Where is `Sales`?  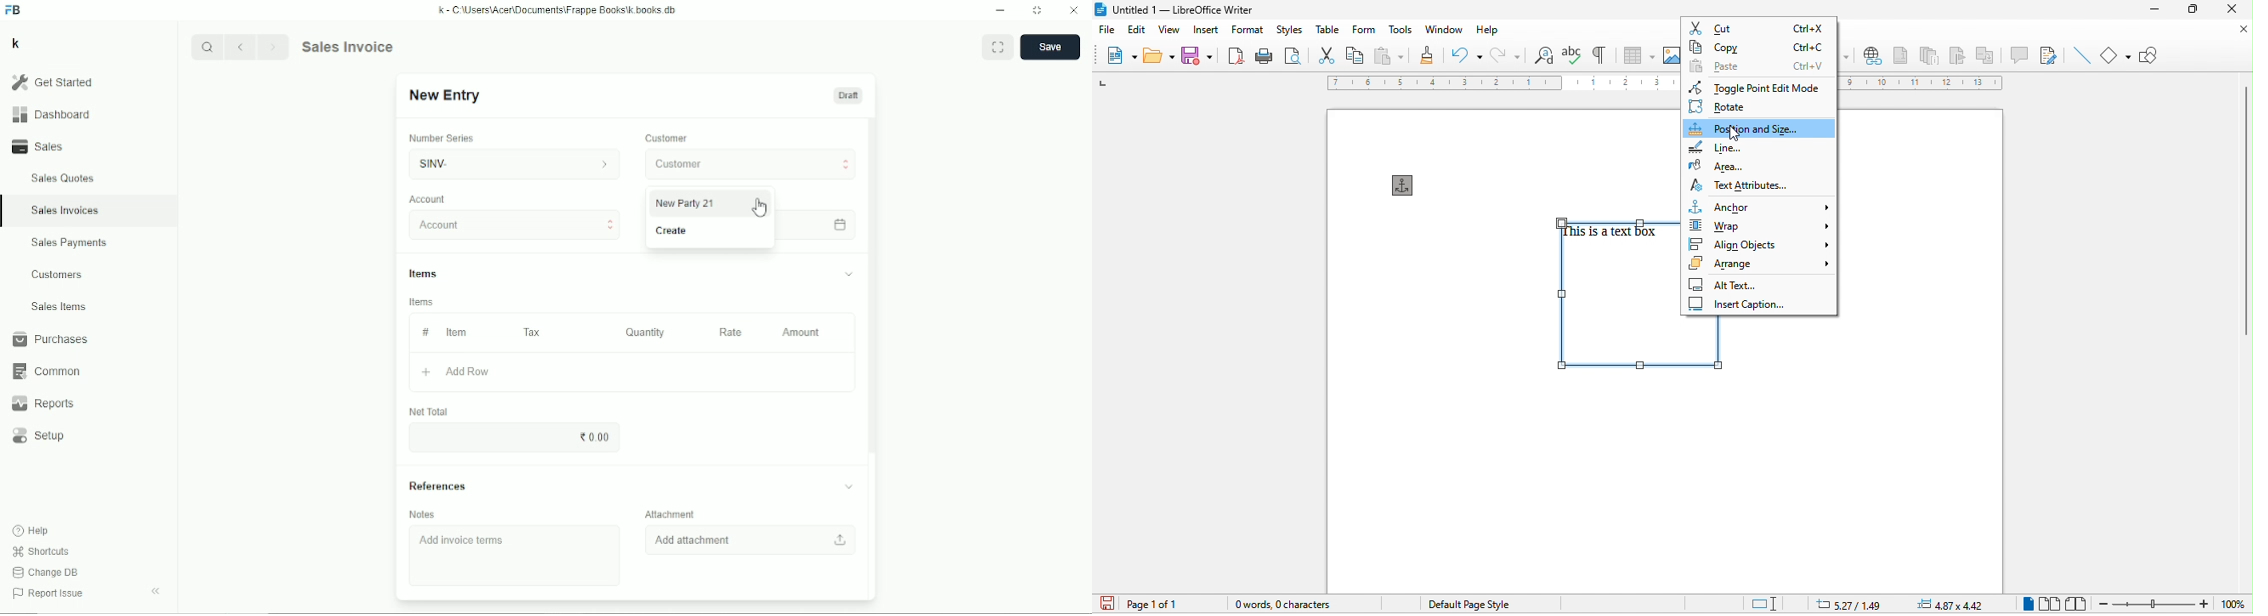 Sales is located at coordinates (41, 146).